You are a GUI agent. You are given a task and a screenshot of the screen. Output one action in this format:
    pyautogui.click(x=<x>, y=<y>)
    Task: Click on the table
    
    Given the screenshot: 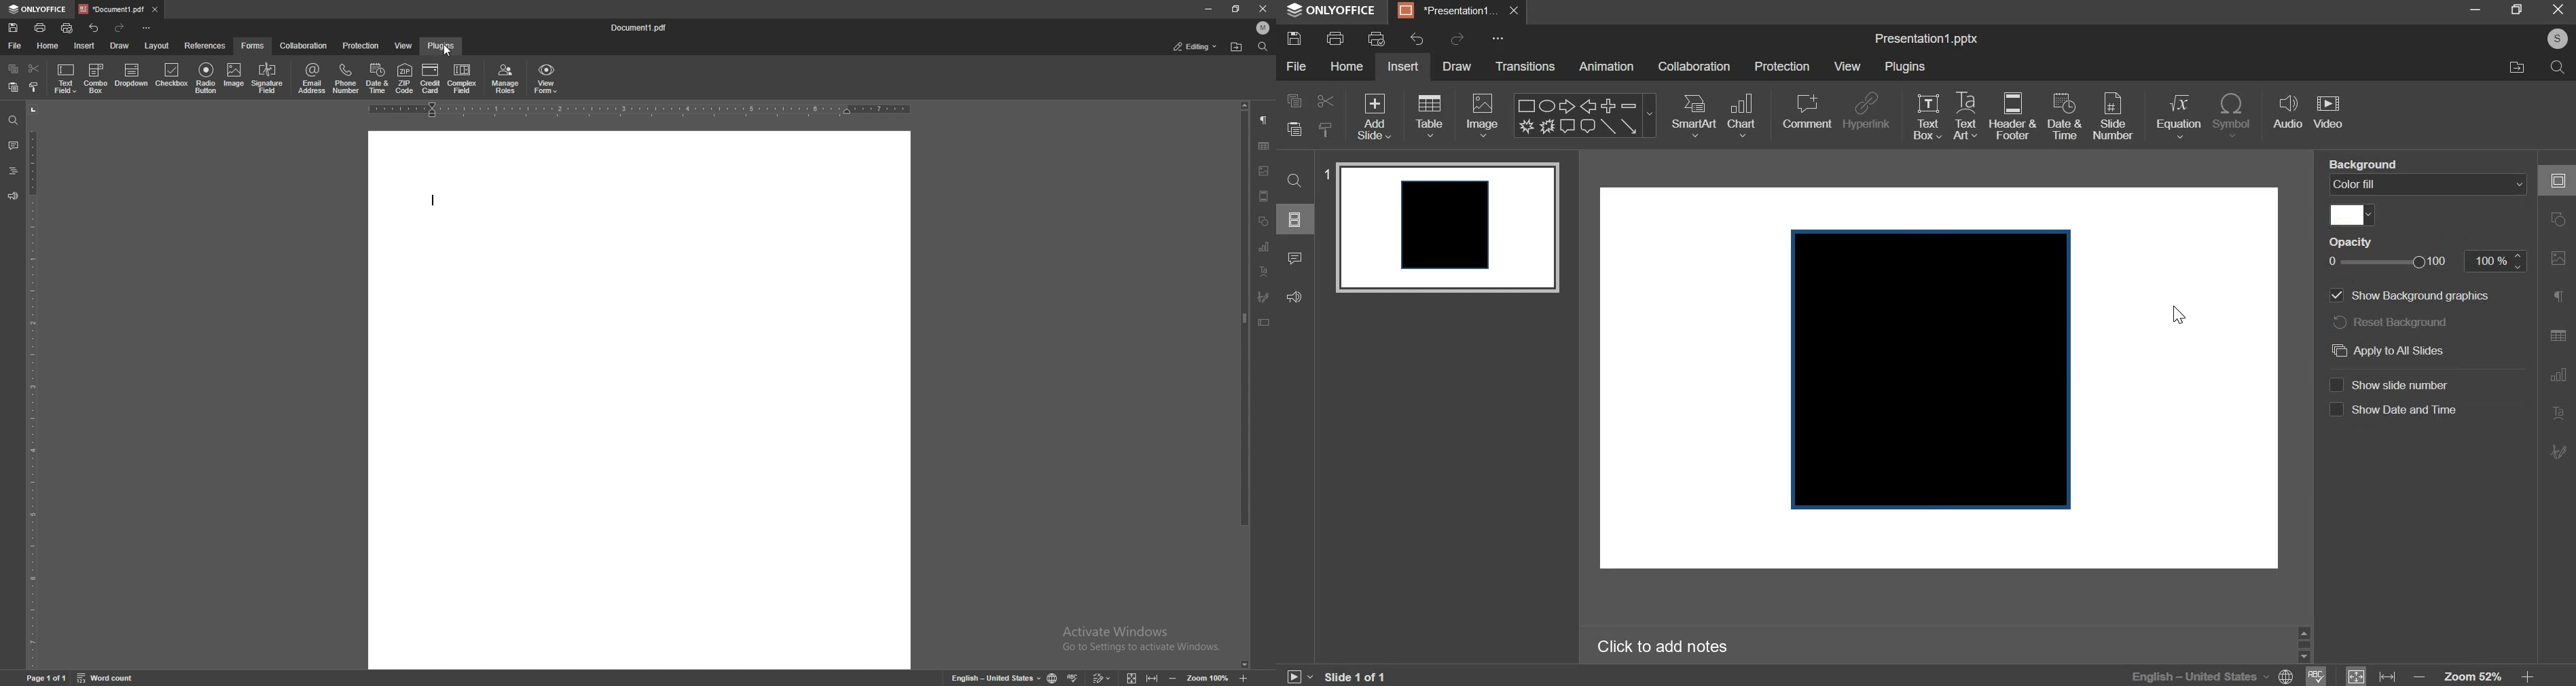 What is the action you would take?
    pyautogui.click(x=1430, y=115)
    